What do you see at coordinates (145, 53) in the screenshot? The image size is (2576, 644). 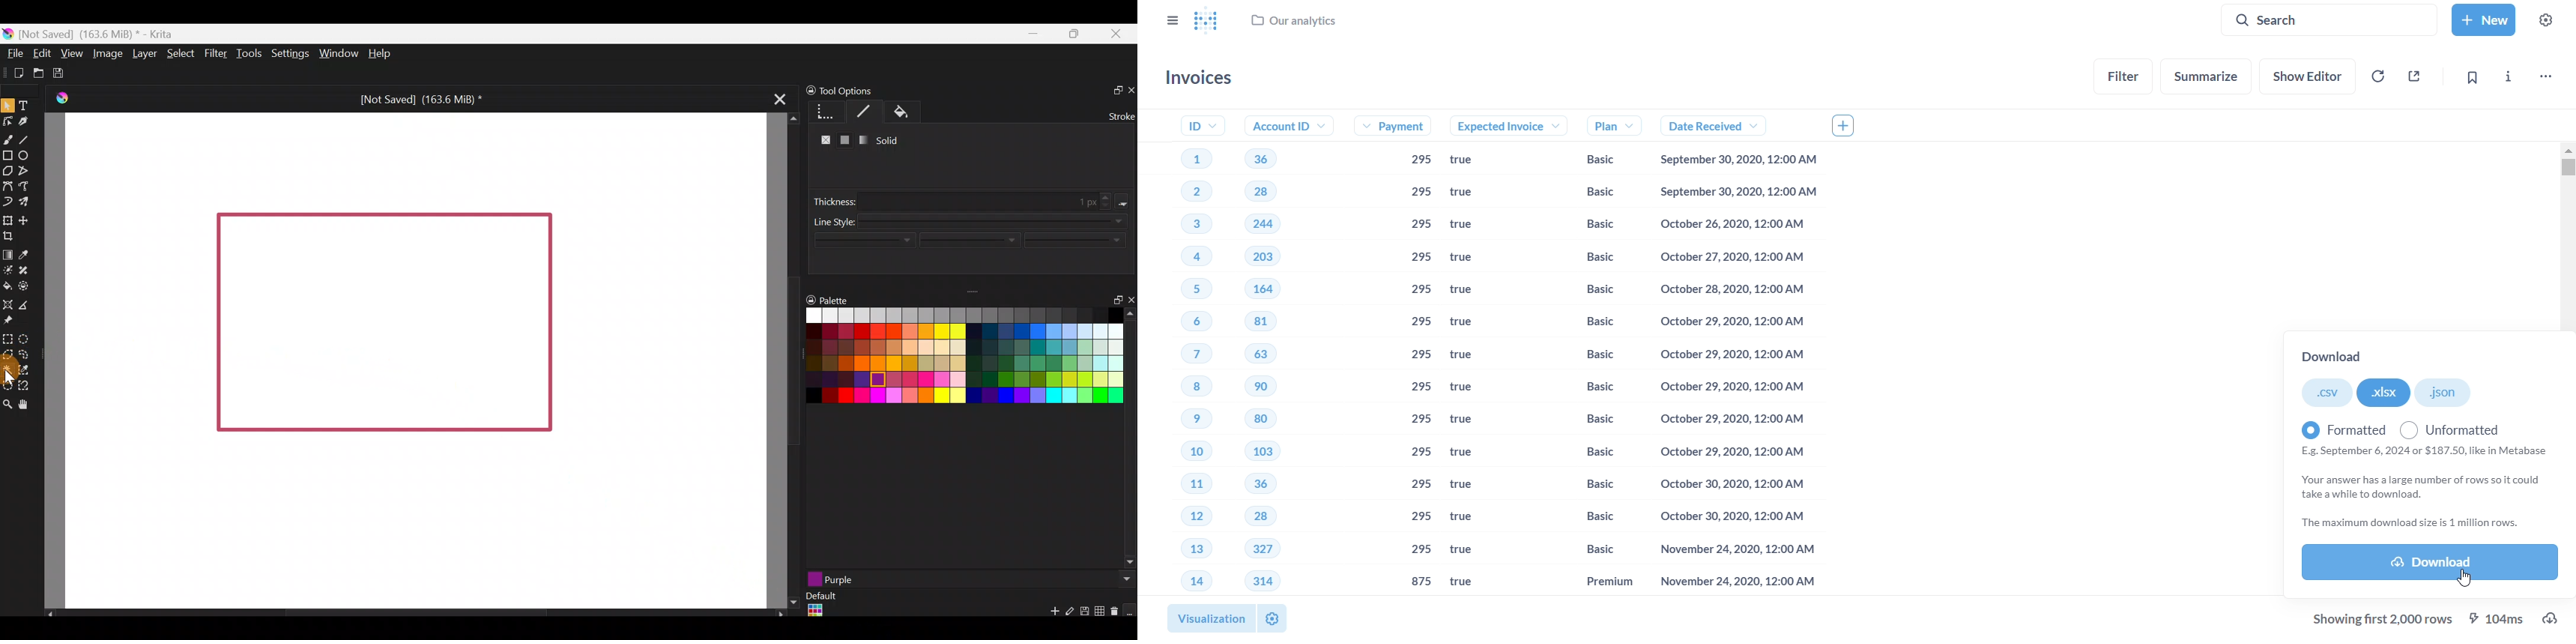 I see `Layer` at bounding box center [145, 53].